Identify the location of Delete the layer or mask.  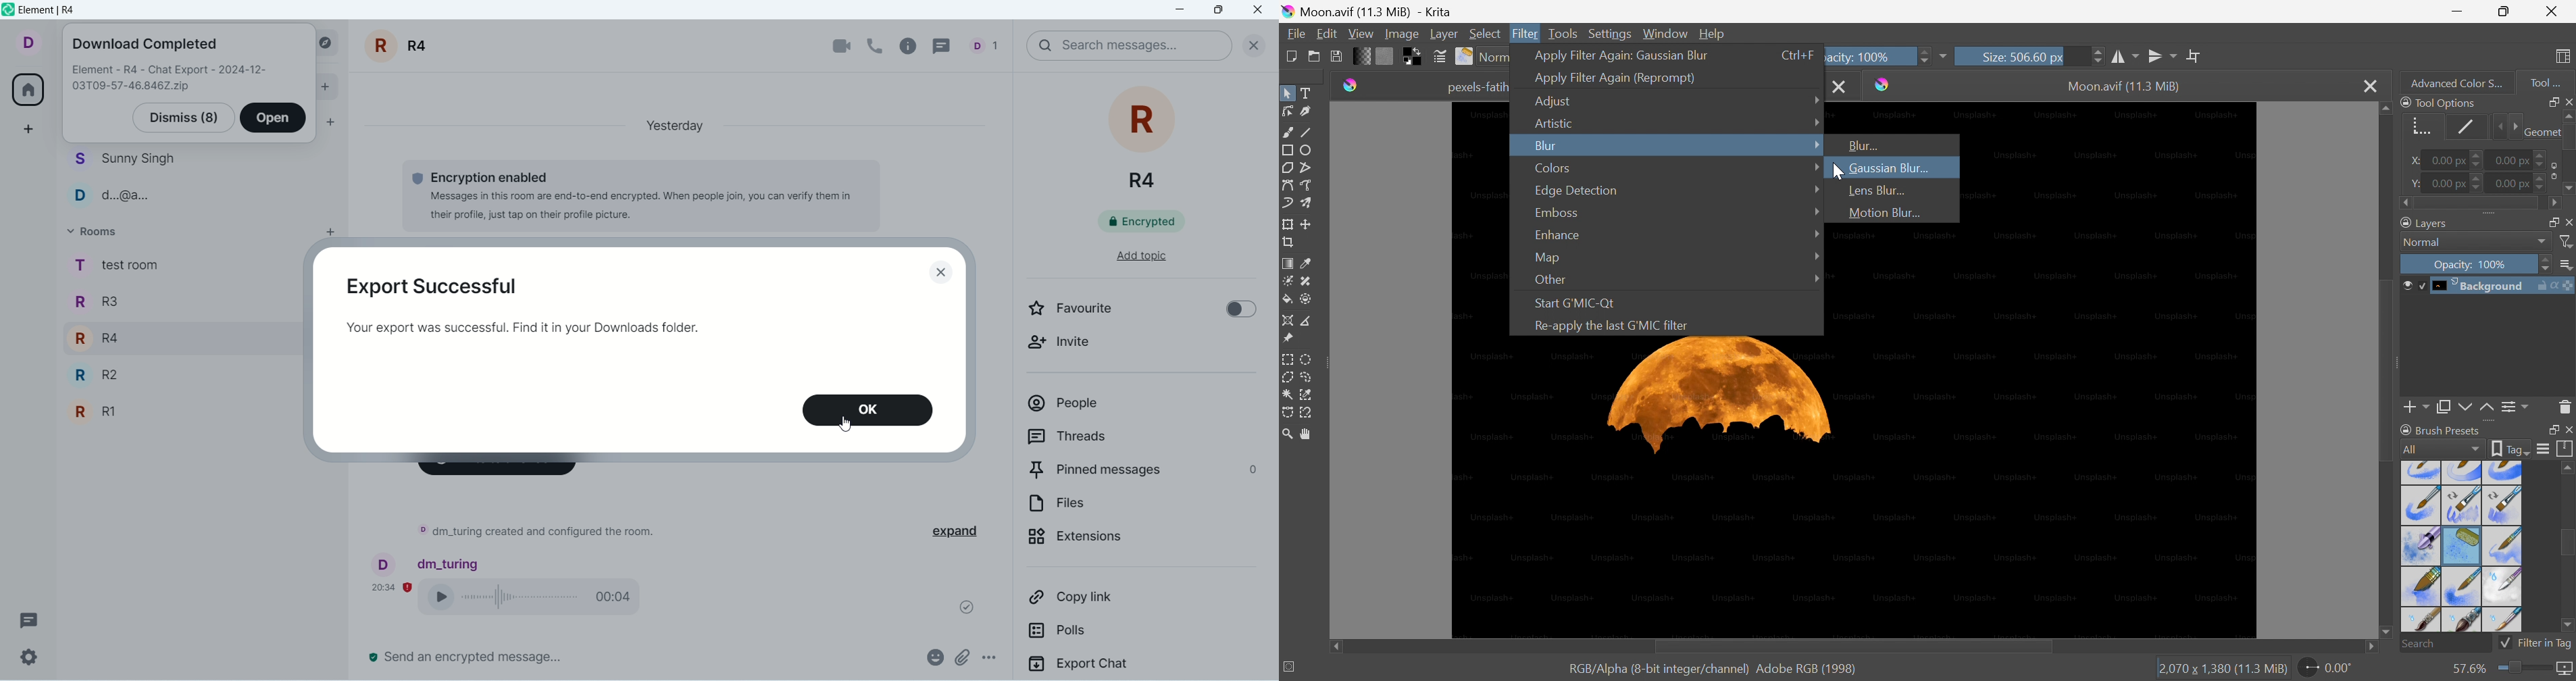
(2565, 409).